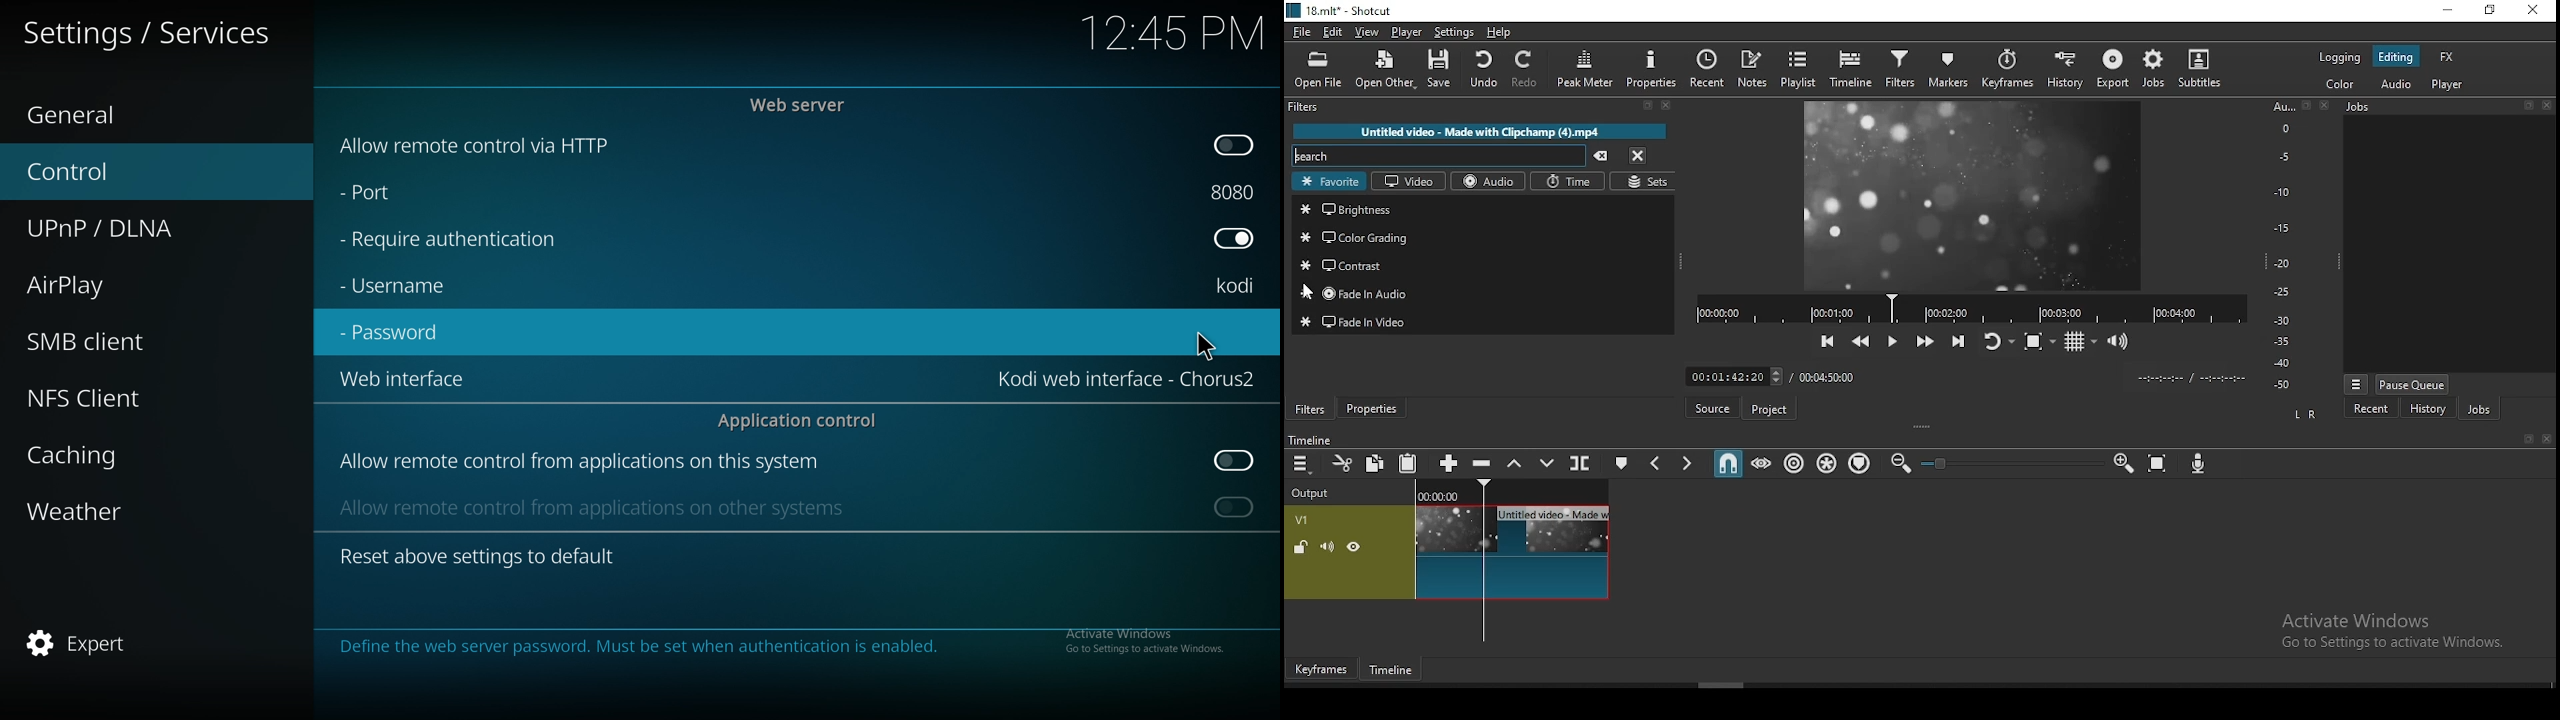  Describe the element at coordinates (1526, 69) in the screenshot. I see `redo` at that location.